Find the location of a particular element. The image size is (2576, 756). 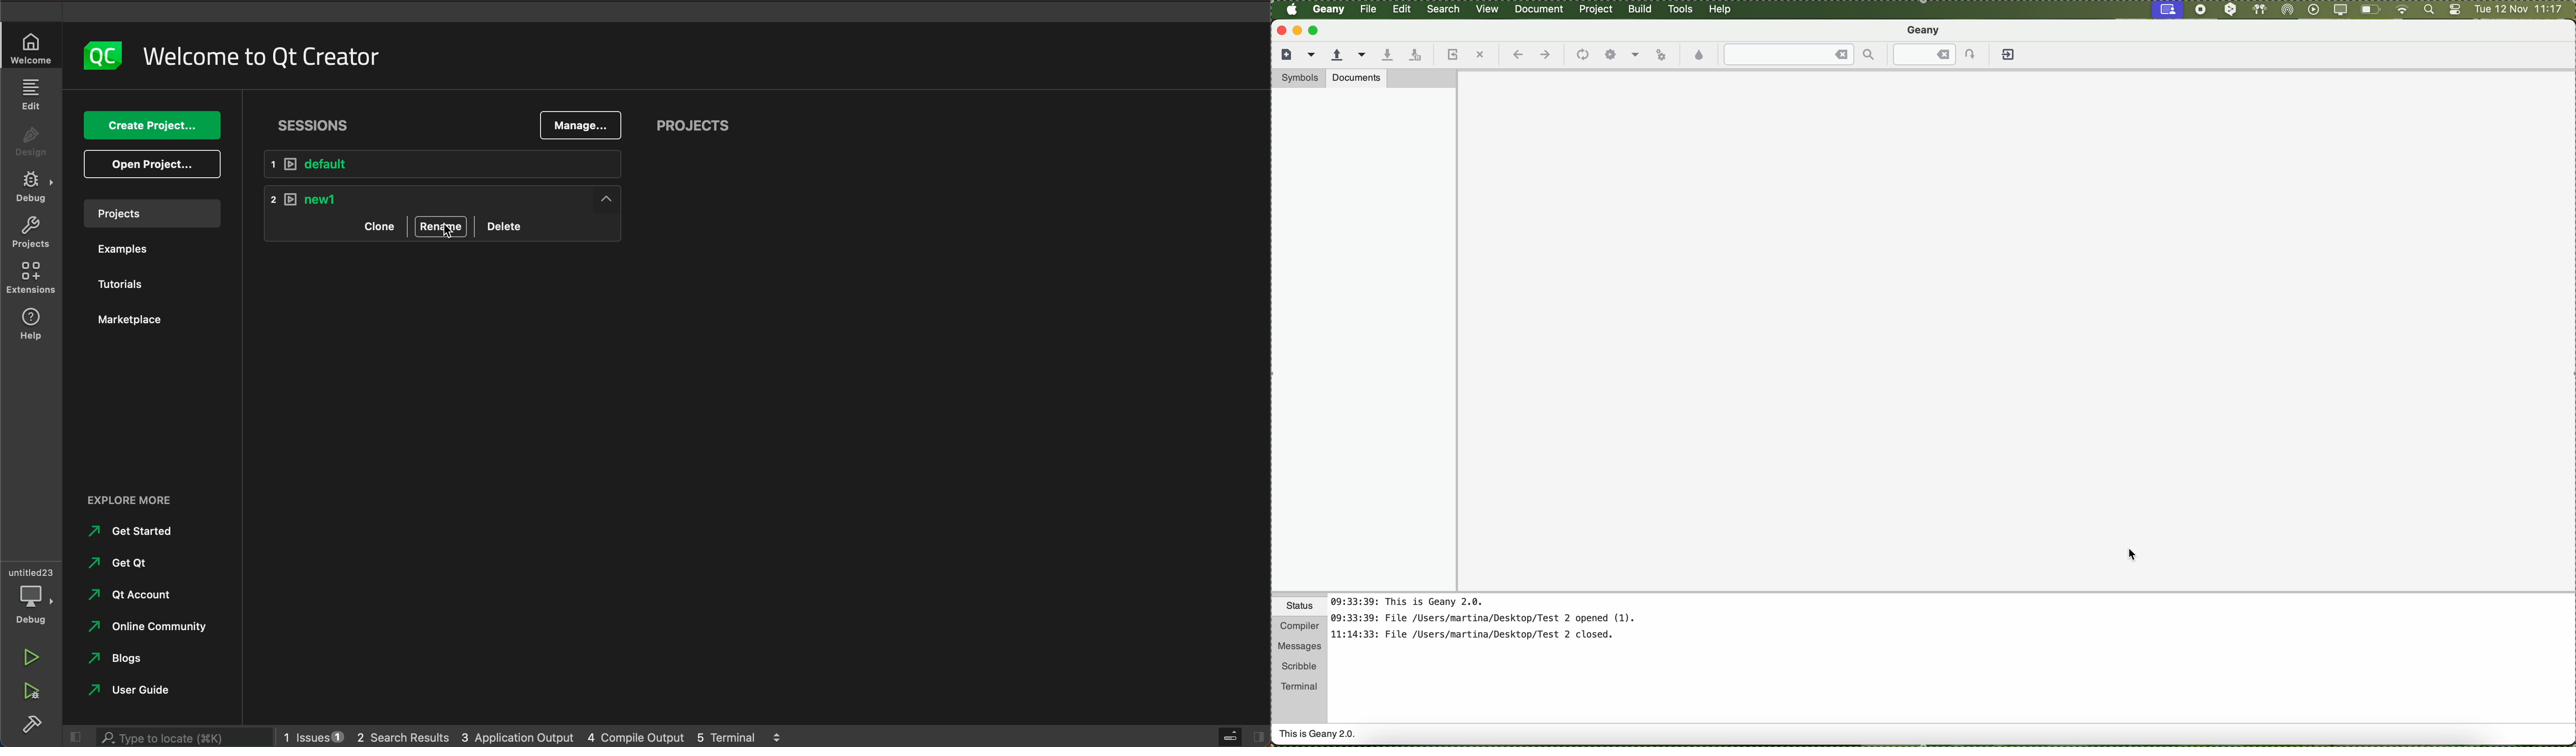

DeepL is located at coordinates (2231, 10).